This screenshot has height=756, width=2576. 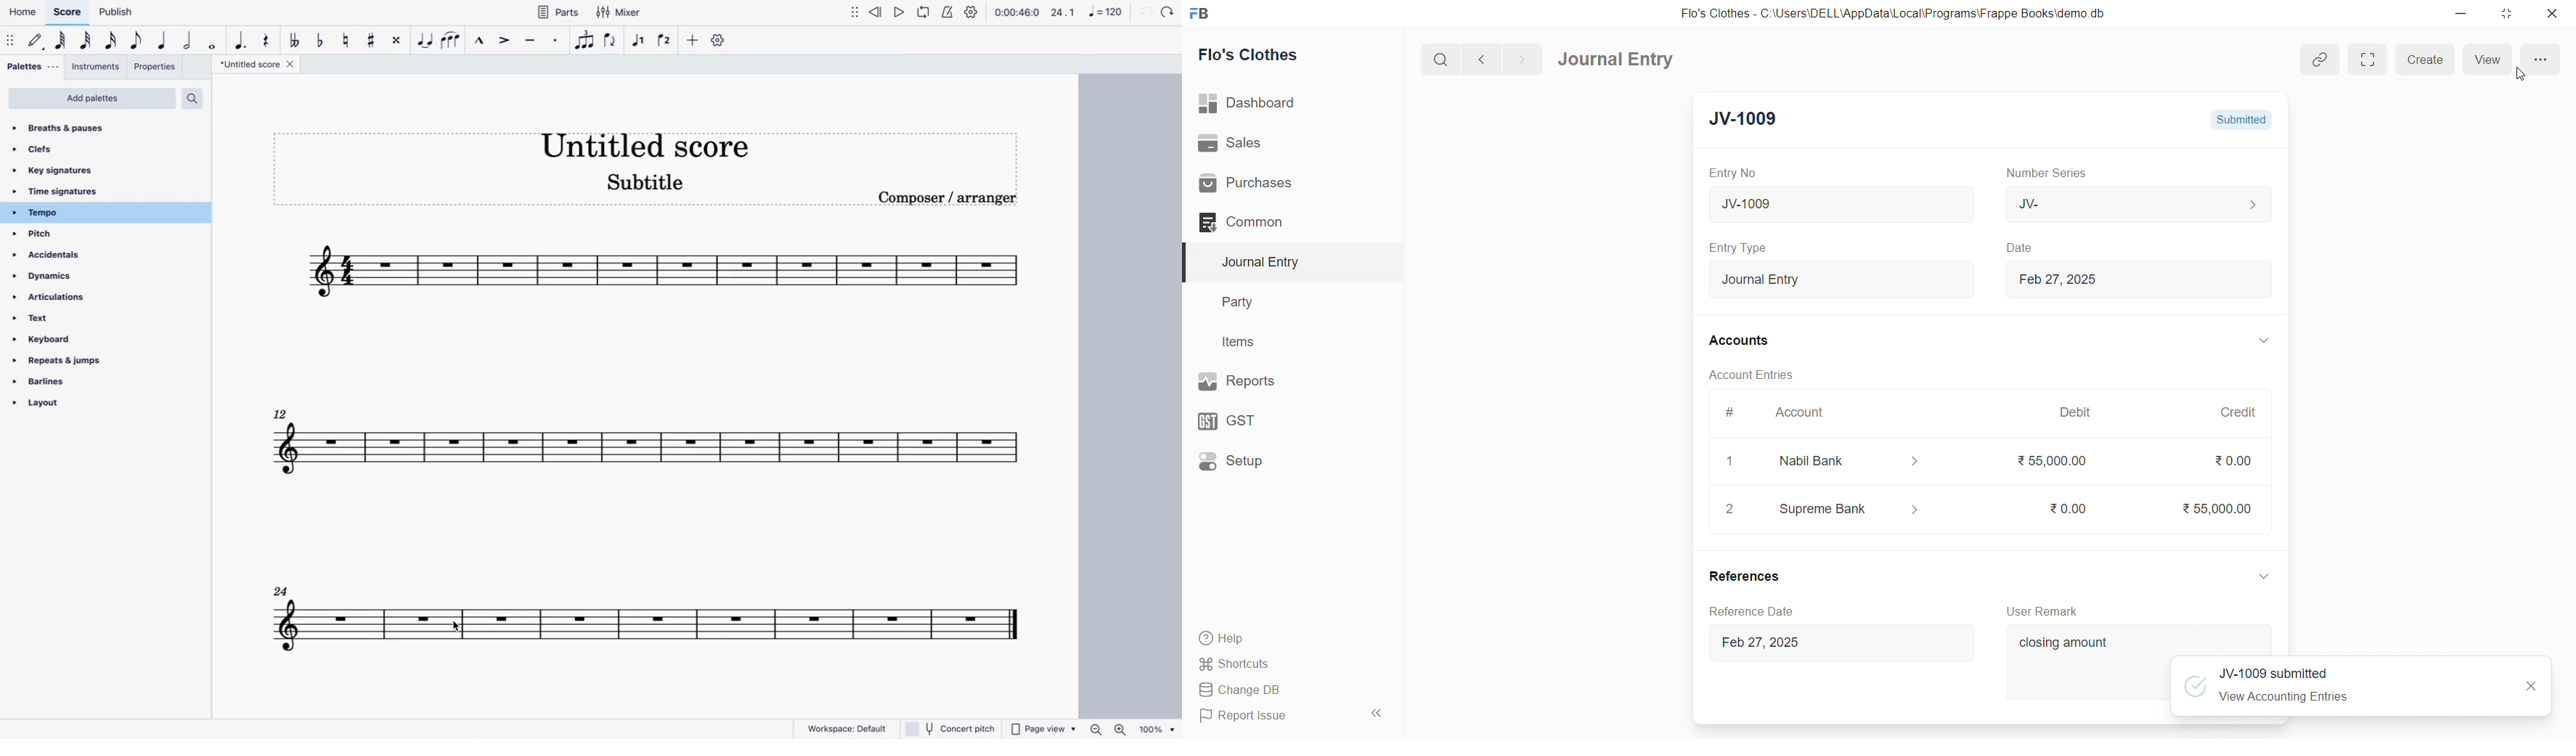 What do you see at coordinates (2130, 279) in the screenshot?
I see `Feb 27, 2025` at bounding box center [2130, 279].